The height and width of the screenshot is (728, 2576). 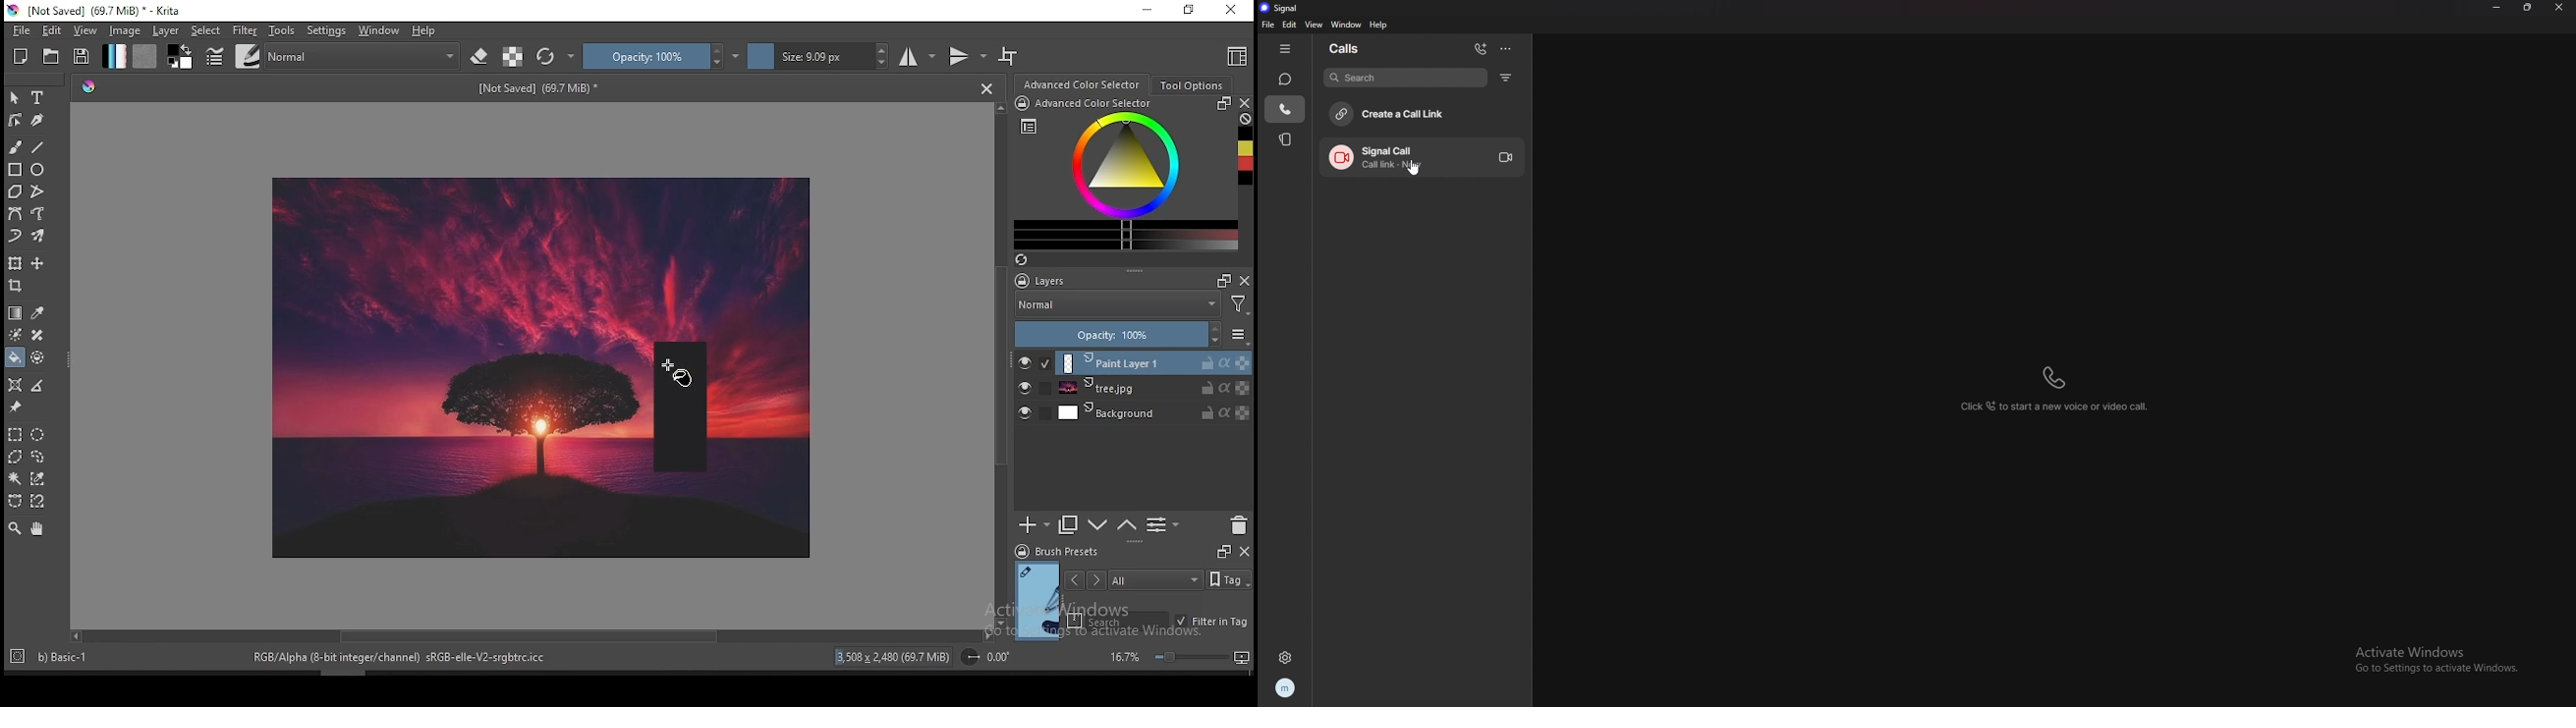 I want to click on preview, so click(x=1036, y=599).